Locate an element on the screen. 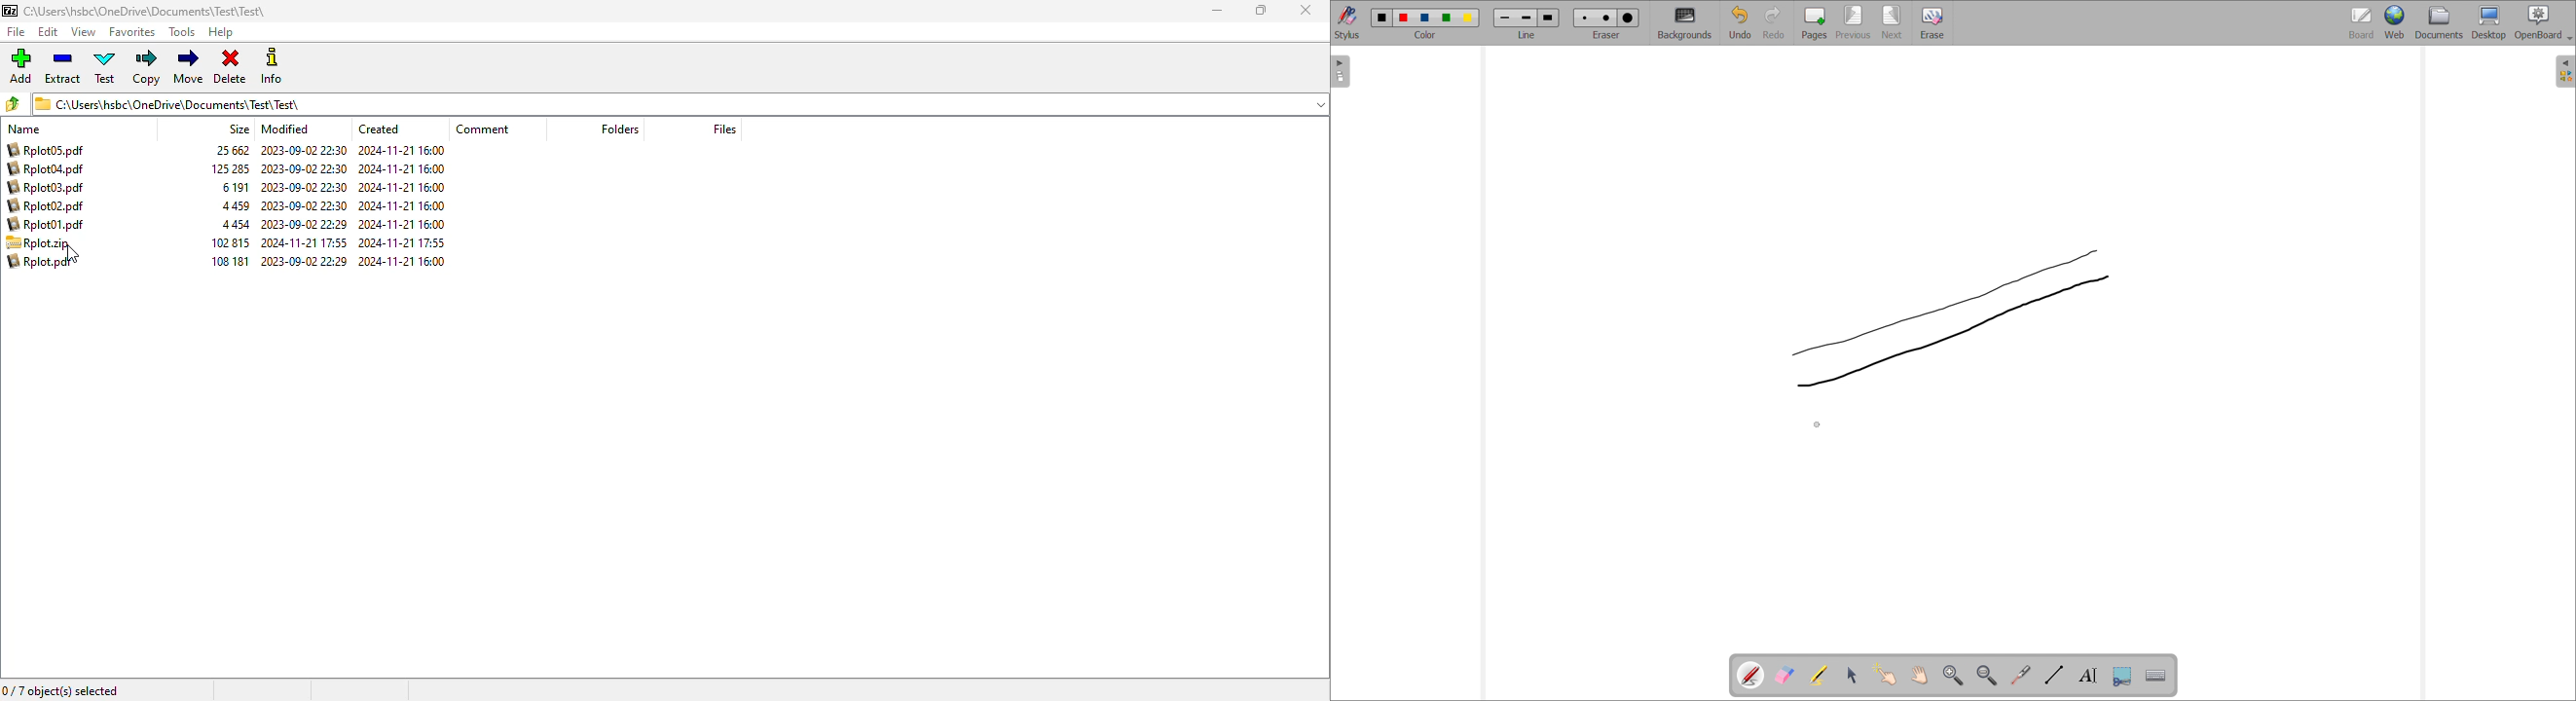 Image resolution: width=2576 pixels, height=728 pixels. copy is located at coordinates (146, 67).